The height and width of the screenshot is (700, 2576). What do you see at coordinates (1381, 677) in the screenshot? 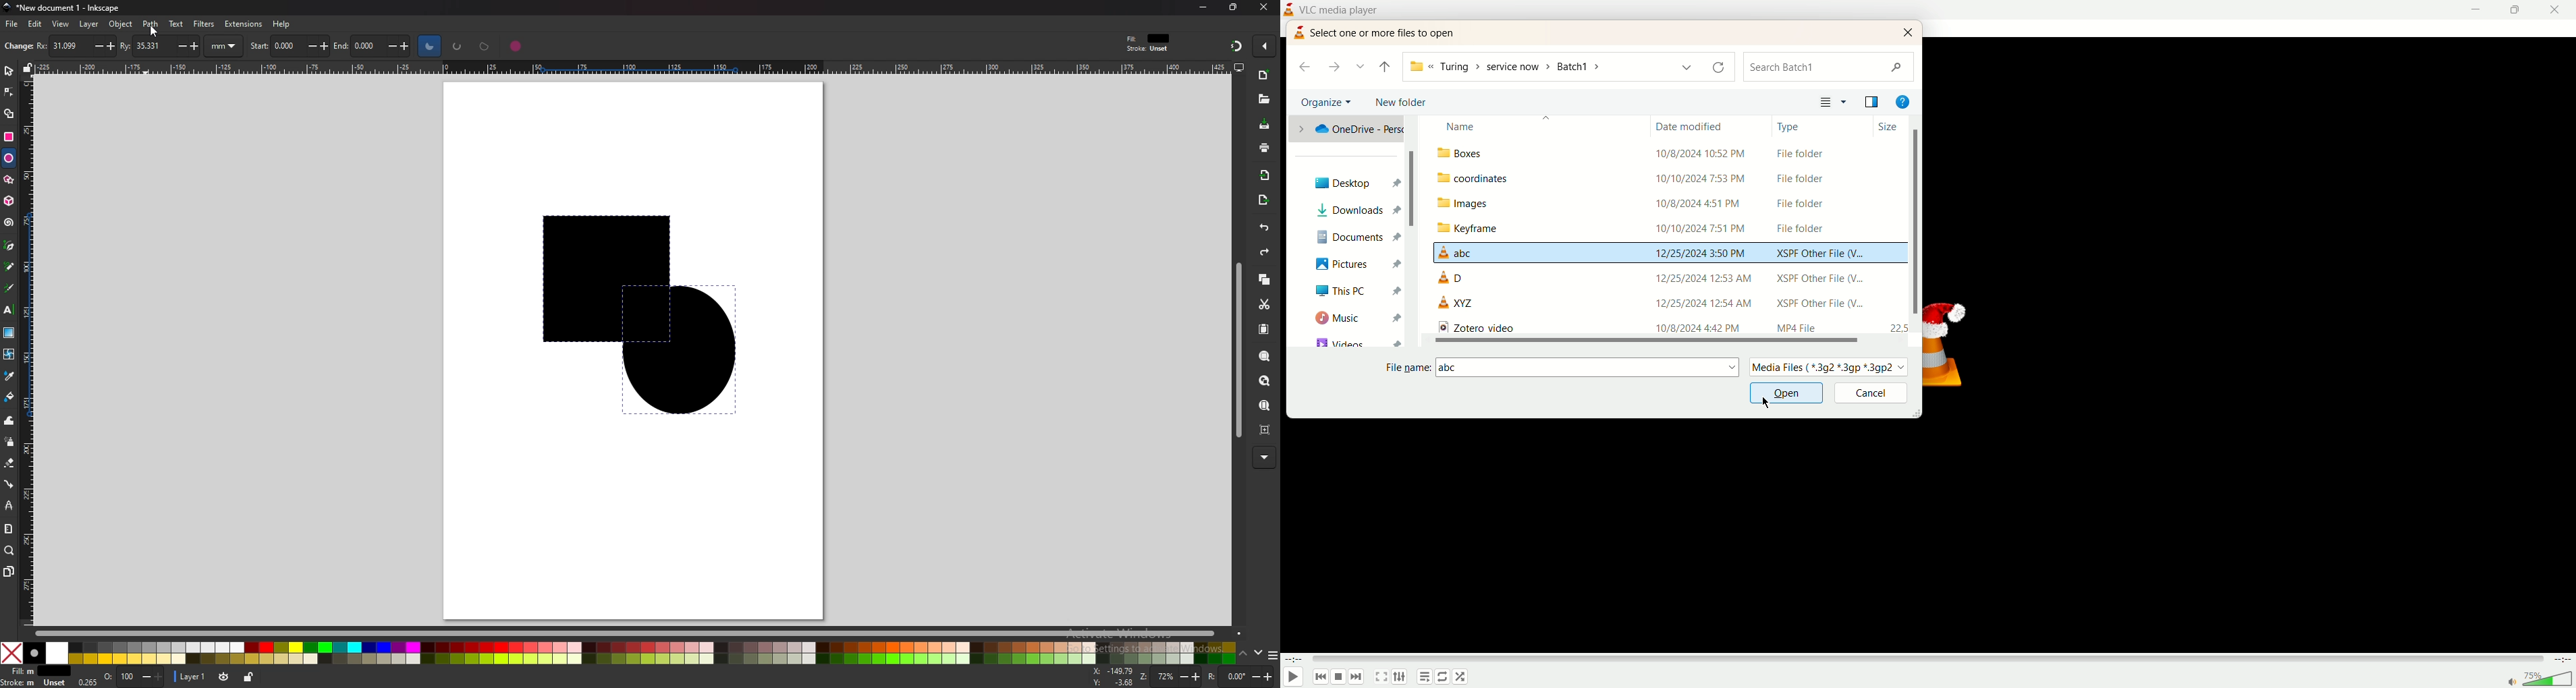
I see `fullscreen` at bounding box center [1381, 677].